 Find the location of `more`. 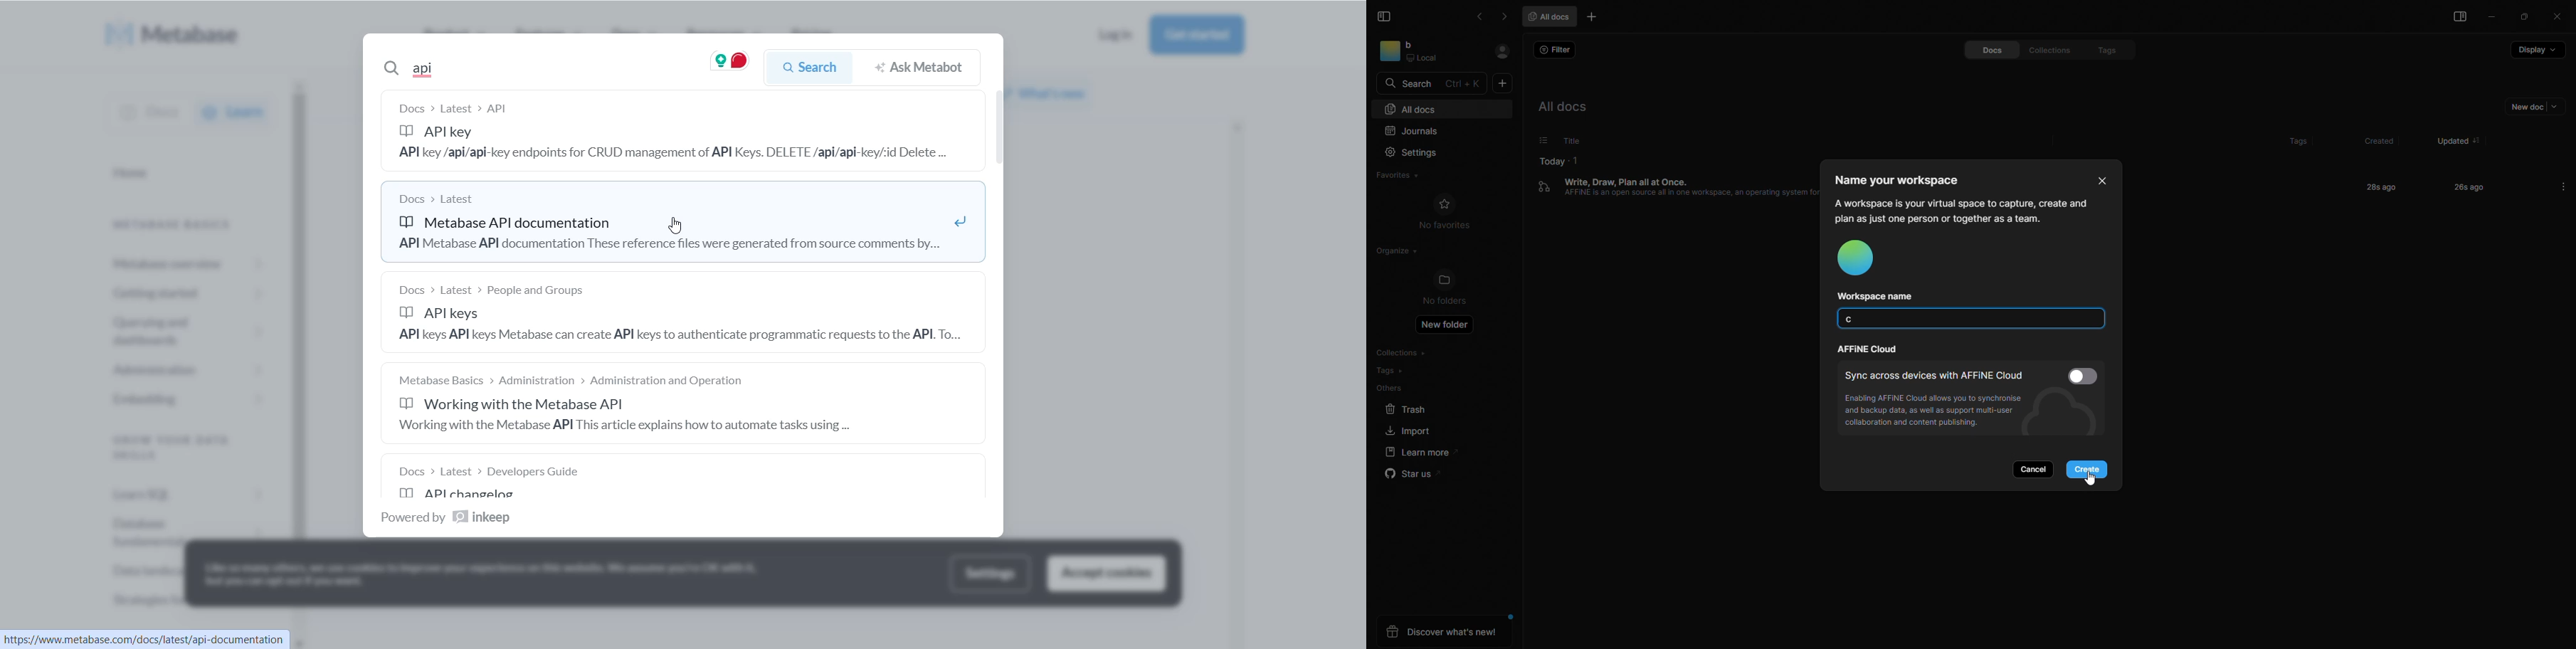

more is located at coordinates (2563, 186).